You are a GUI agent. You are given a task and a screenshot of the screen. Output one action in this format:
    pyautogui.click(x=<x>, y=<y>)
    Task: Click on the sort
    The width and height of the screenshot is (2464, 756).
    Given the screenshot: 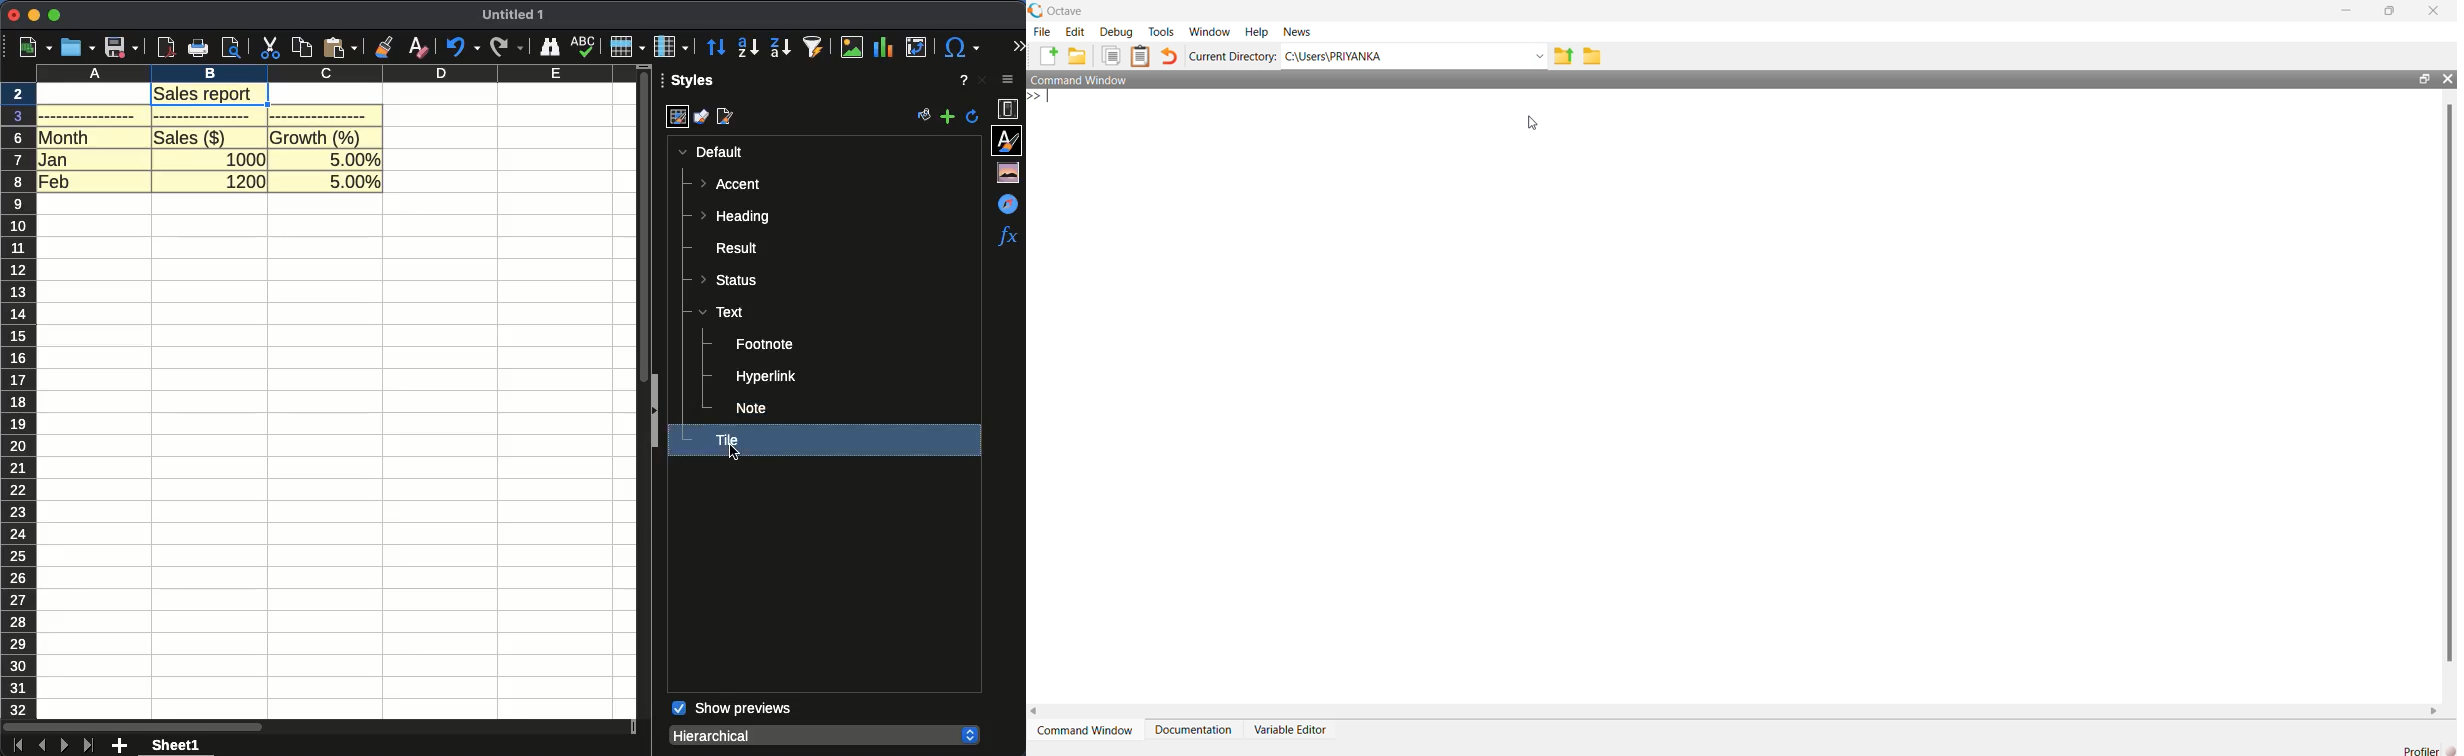 What is the action you would take?
    pyautogui.click(x=717, y=48)
    